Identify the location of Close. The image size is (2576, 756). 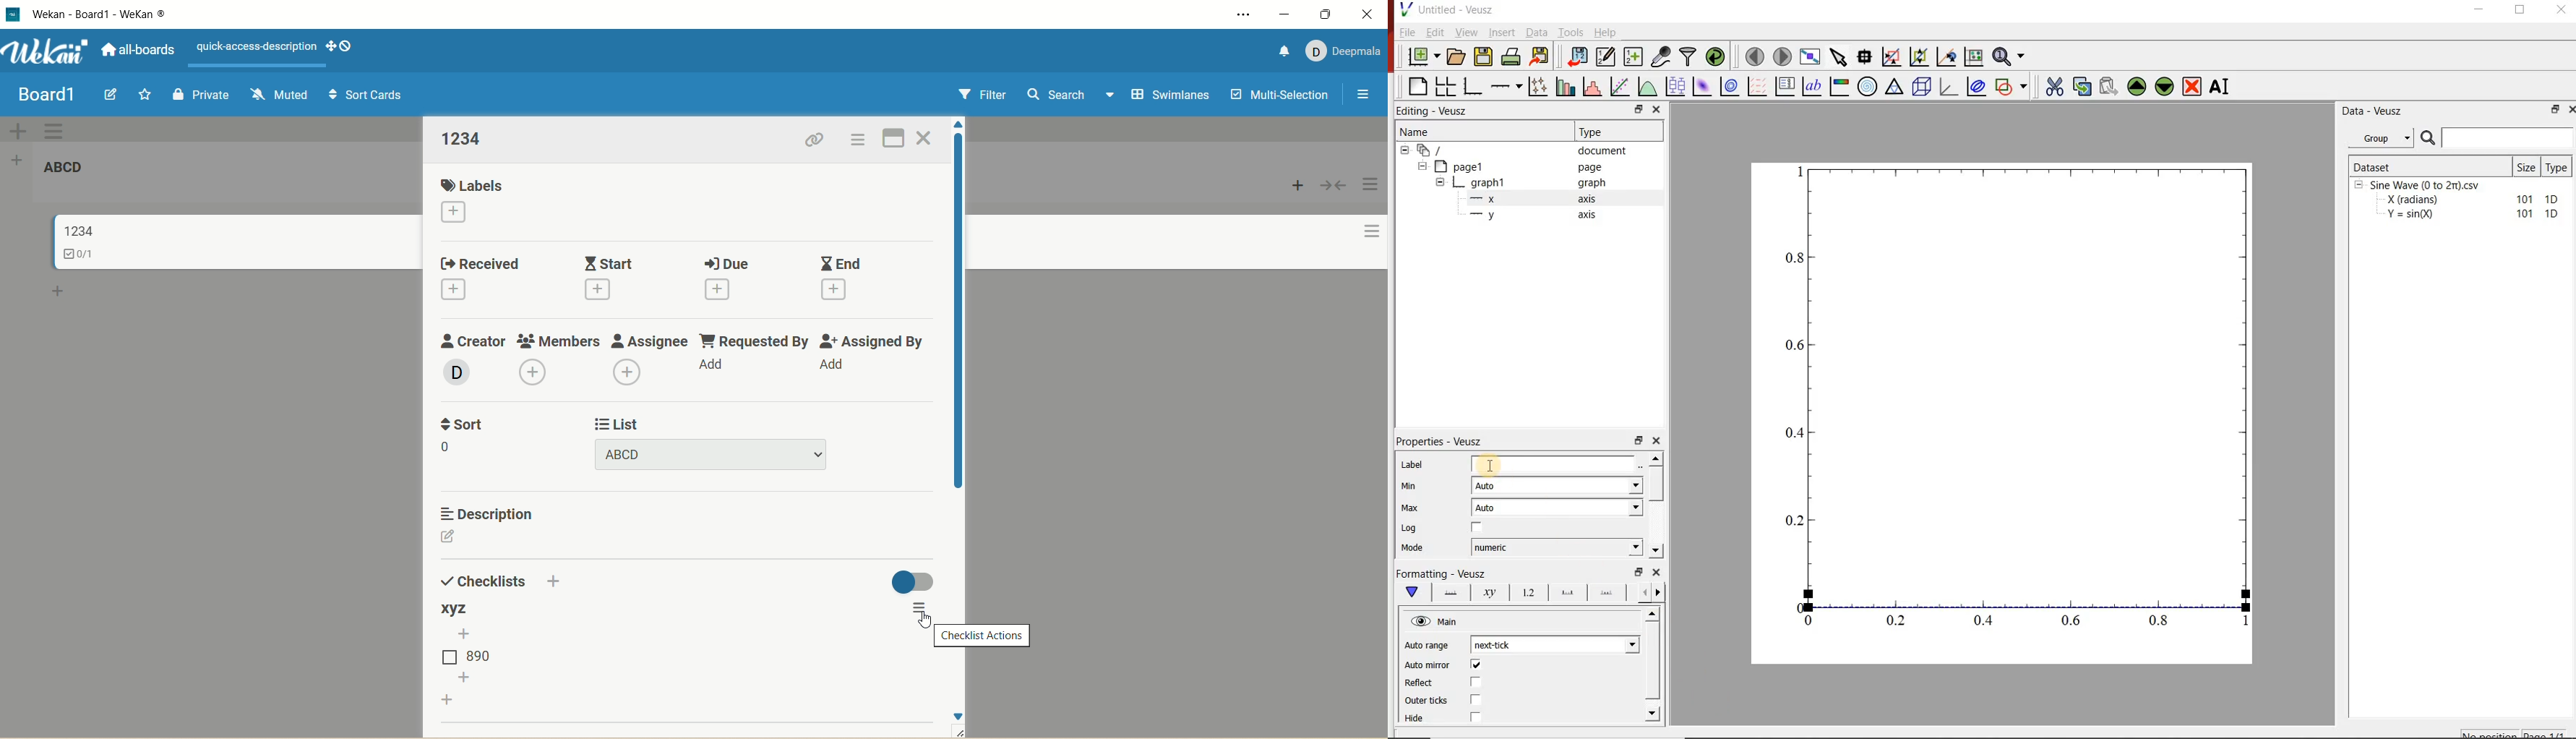
(1657, 572).